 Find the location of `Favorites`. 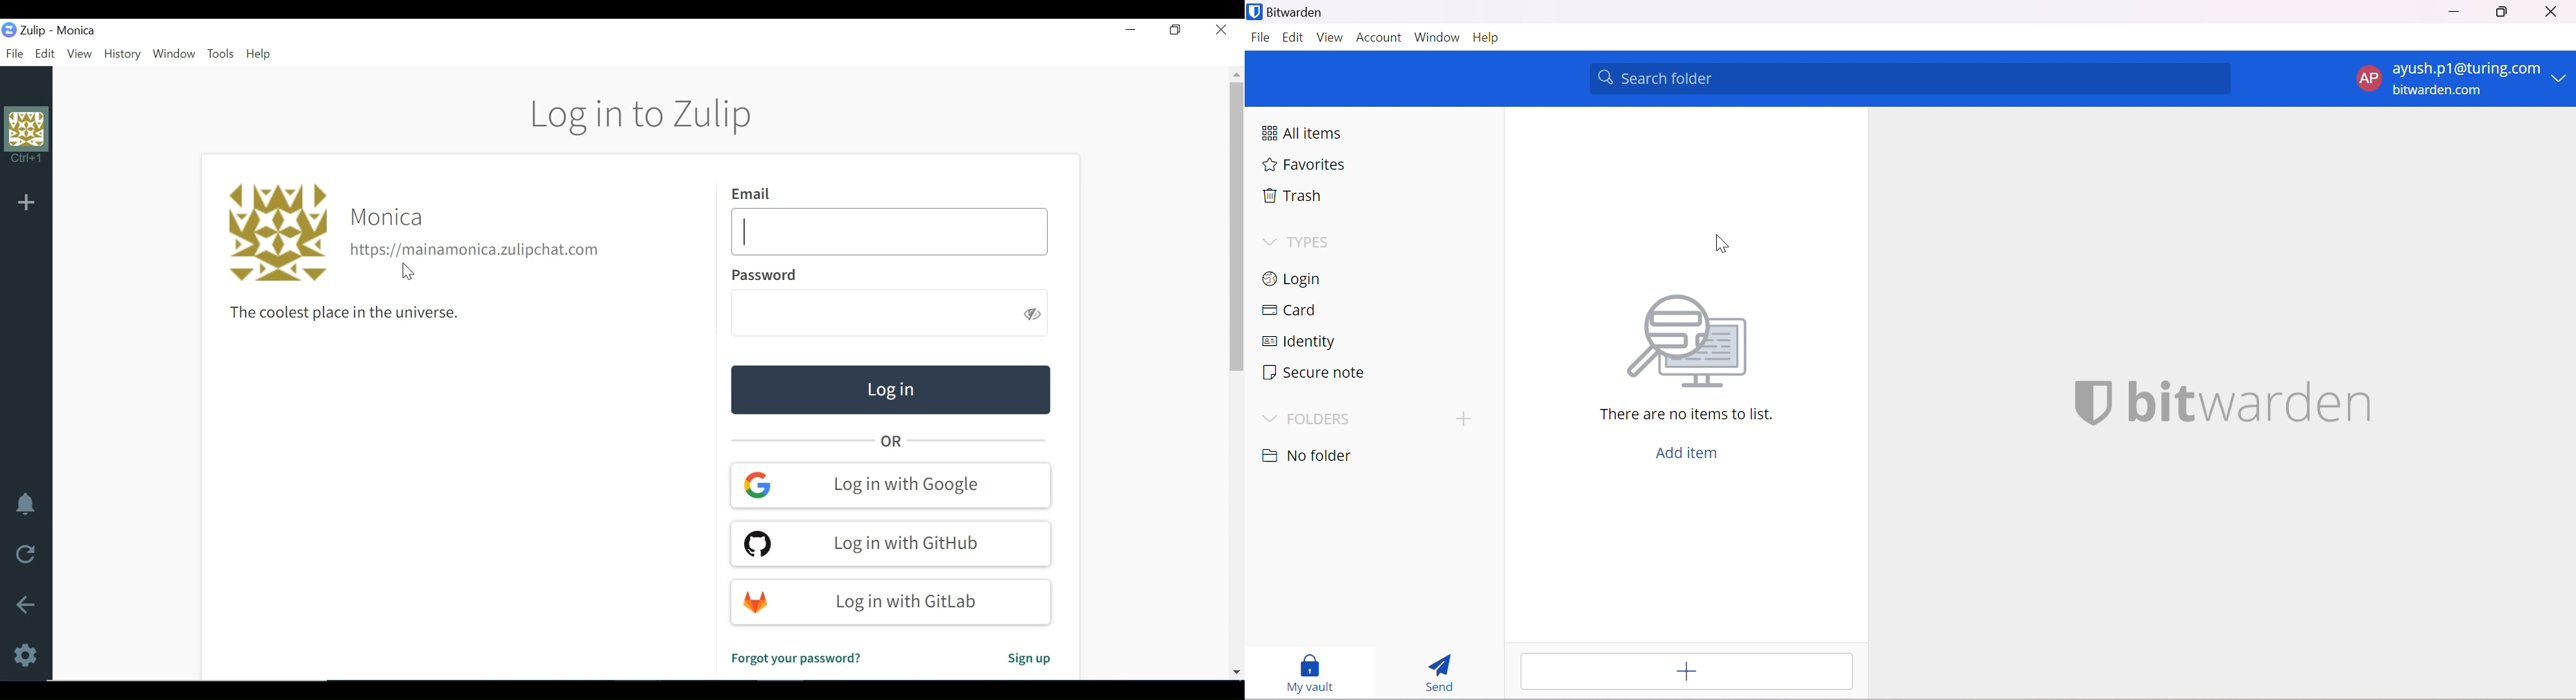

Favorites is located at coordinates (1306, 165).